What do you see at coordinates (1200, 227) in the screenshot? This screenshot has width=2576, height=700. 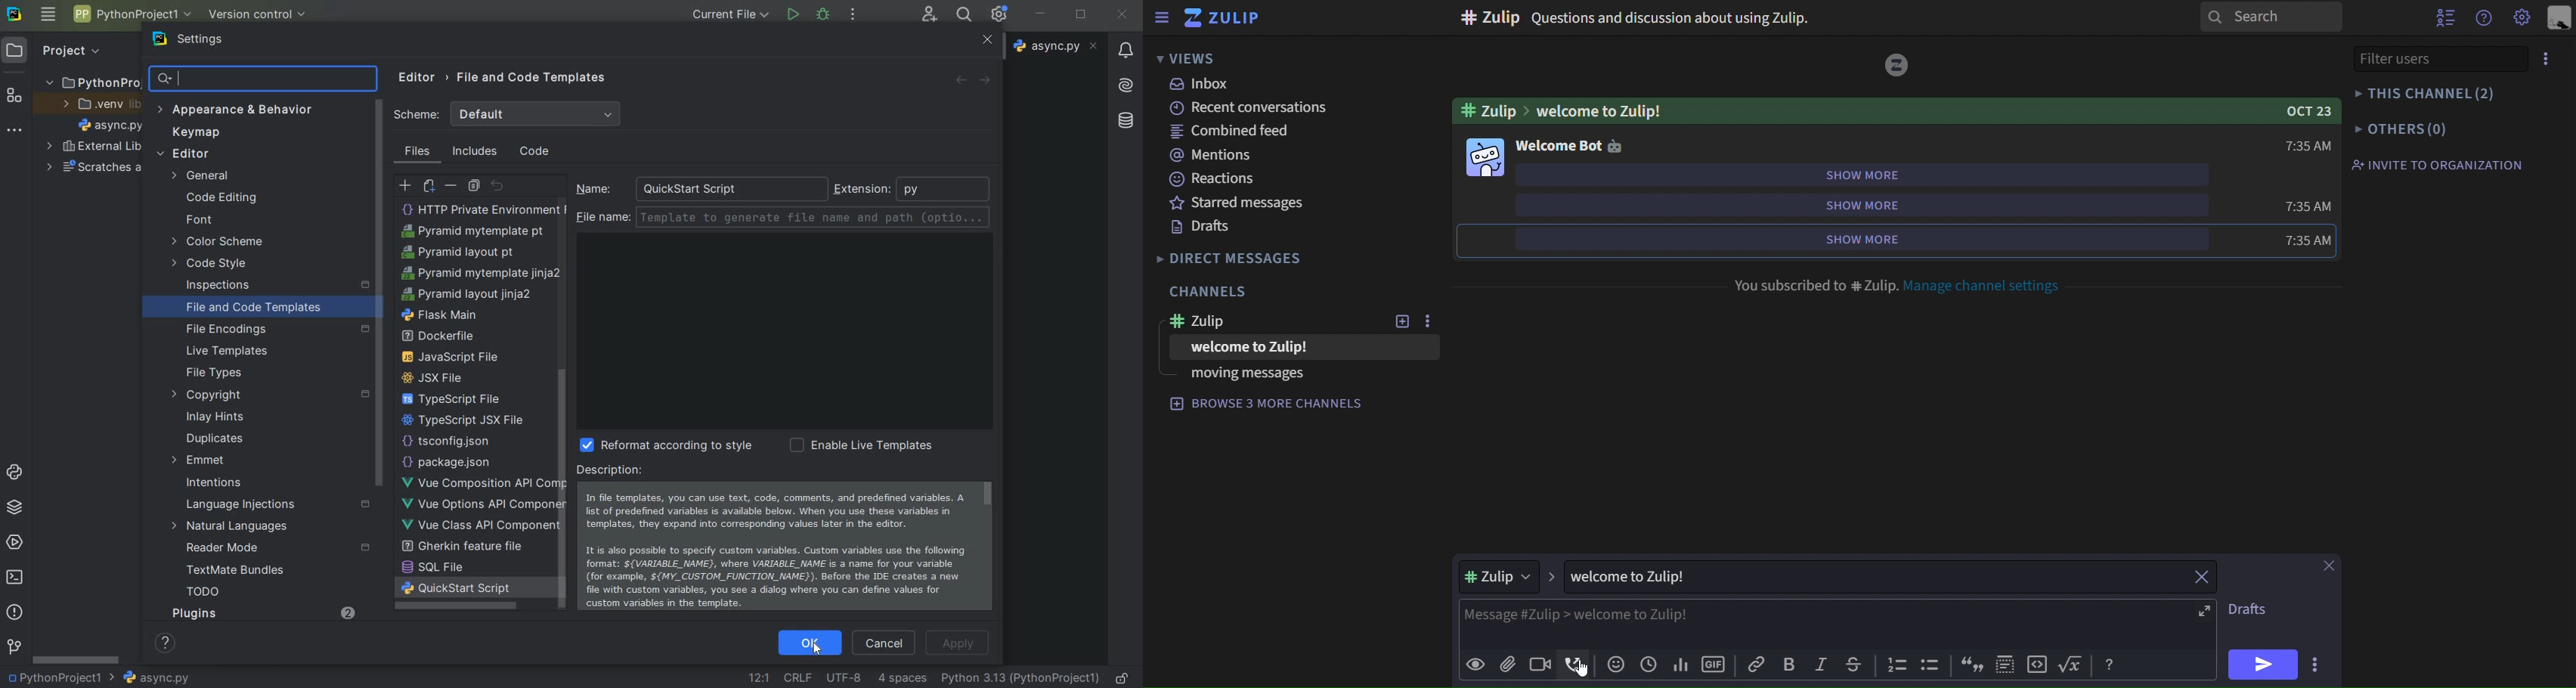 I see `drafts` at bounding box center [1200, 227].